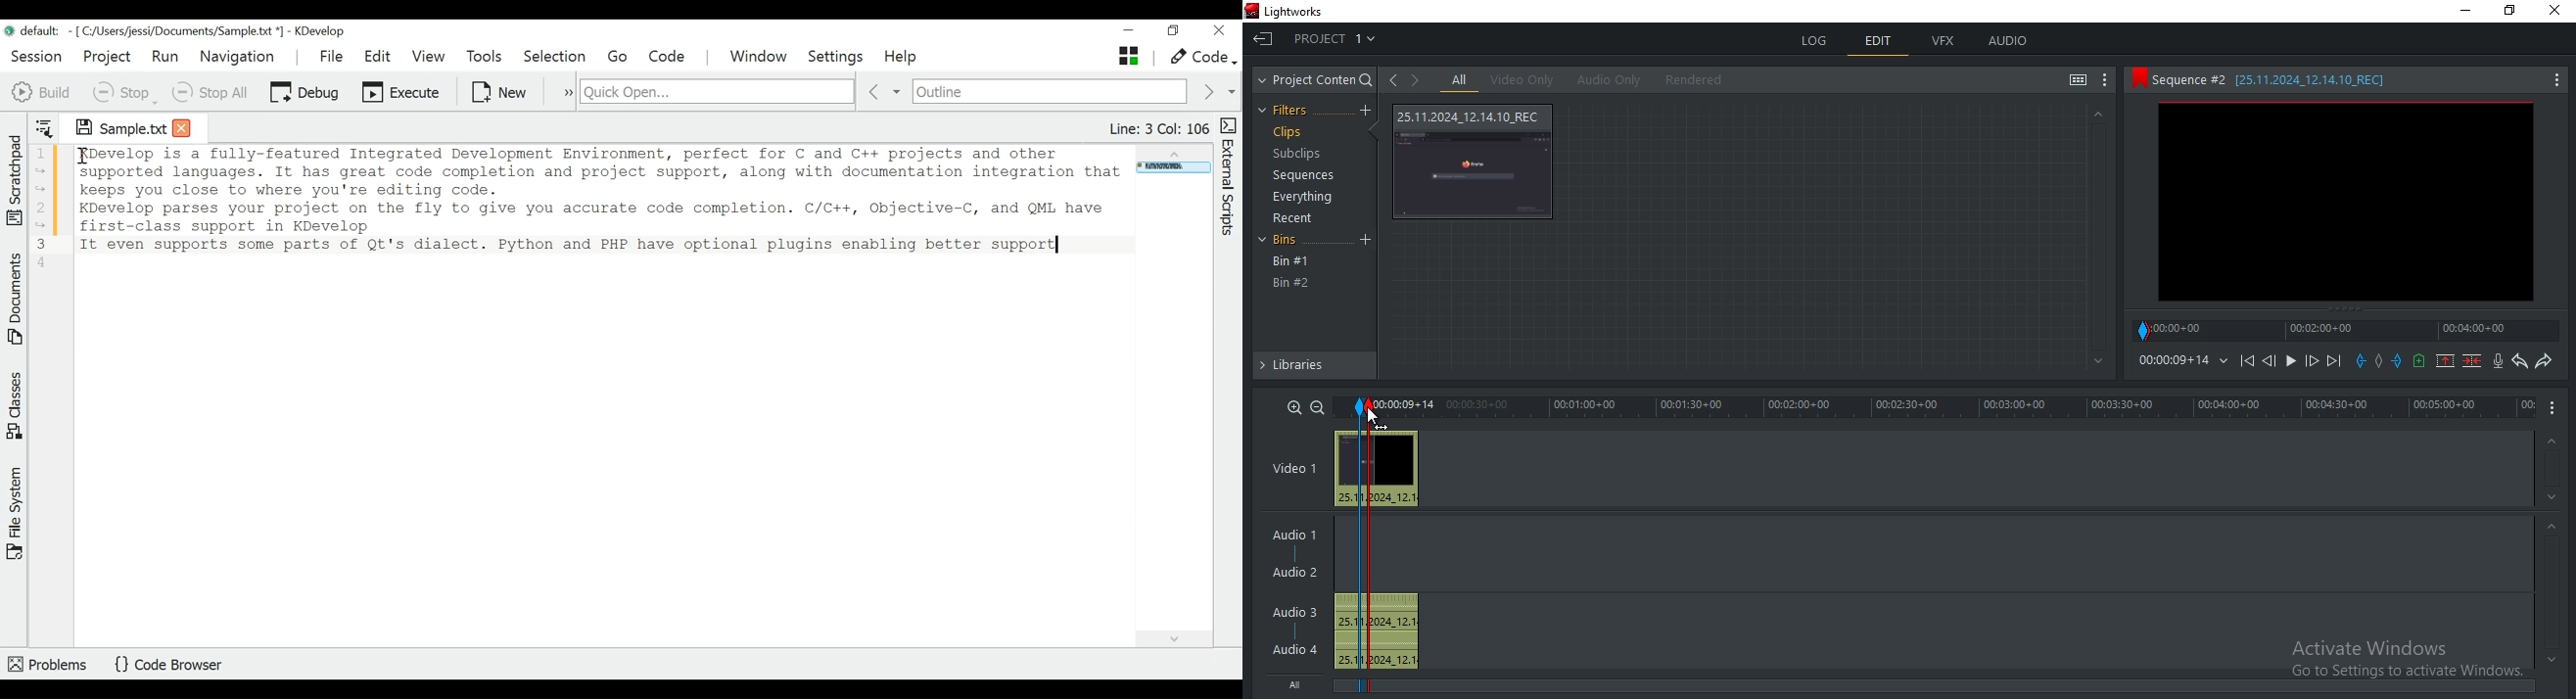  I want to click on Minimize, so click(2462, 12).